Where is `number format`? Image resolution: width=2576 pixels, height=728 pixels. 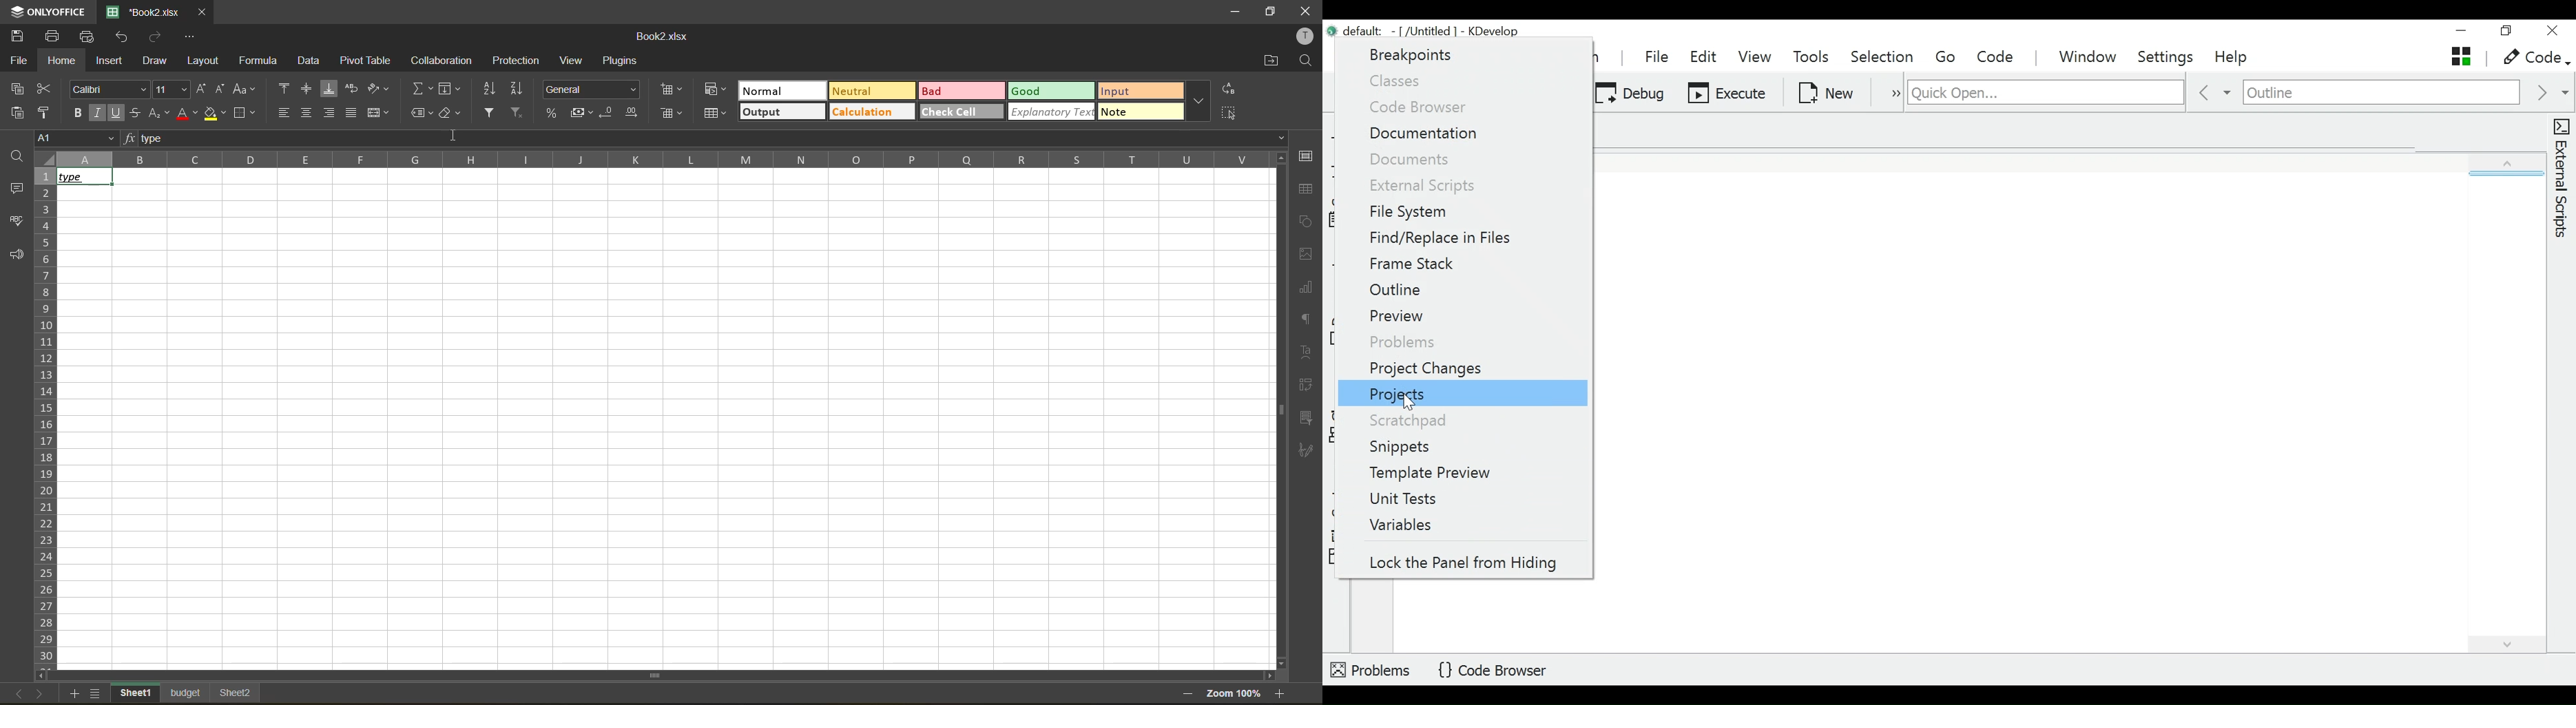
number format is located at coordinates (591, 91).